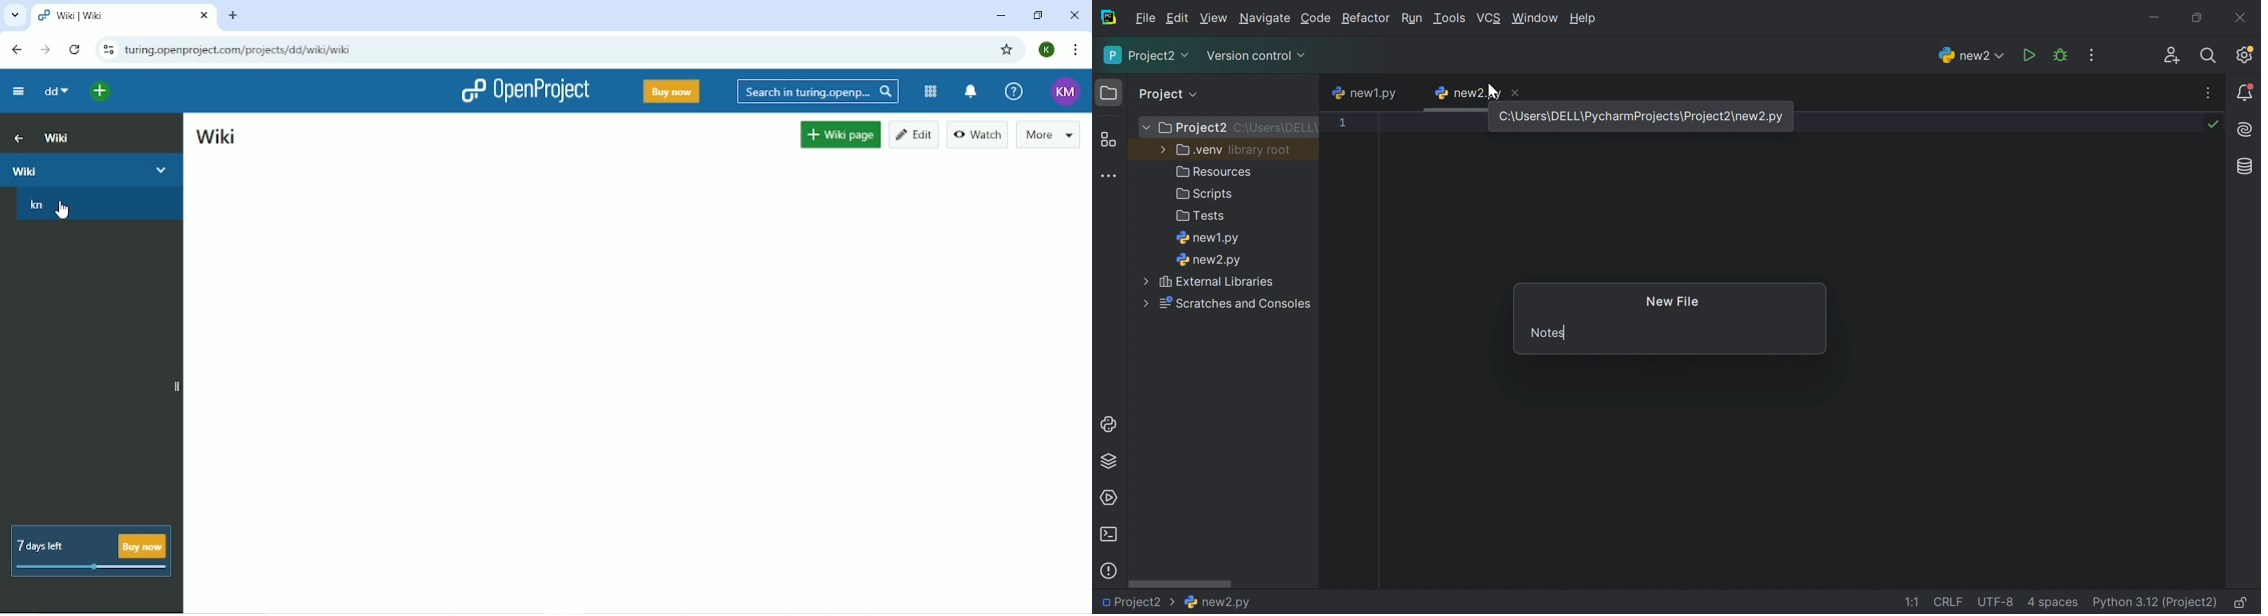  I want to click on More, so click(1146, 281).